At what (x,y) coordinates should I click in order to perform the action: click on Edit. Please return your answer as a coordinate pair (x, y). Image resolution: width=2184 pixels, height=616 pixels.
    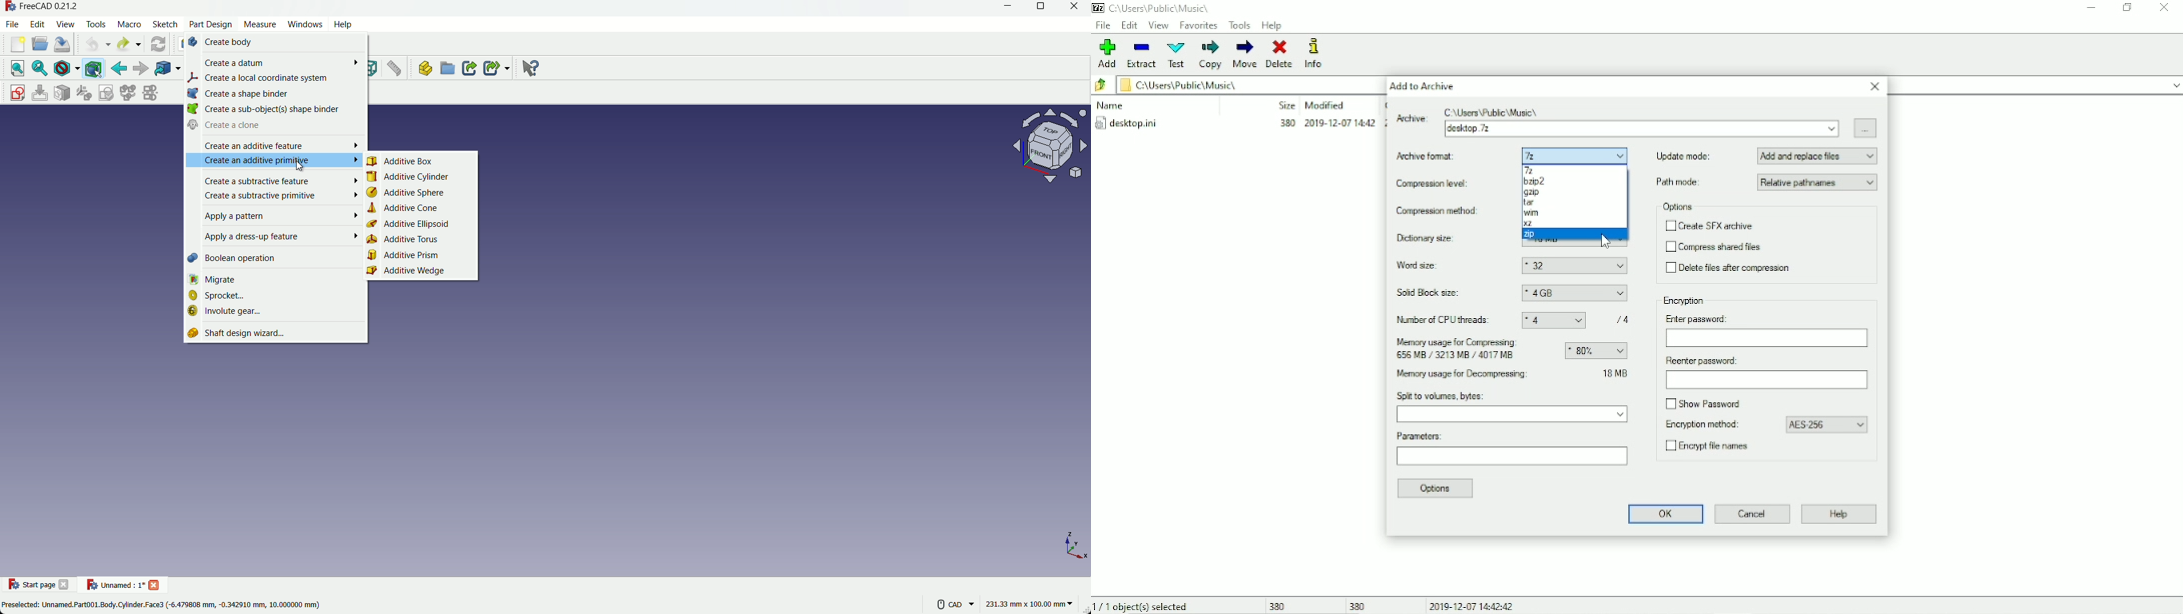
    Looking at the image, I should click on (1130, 25).